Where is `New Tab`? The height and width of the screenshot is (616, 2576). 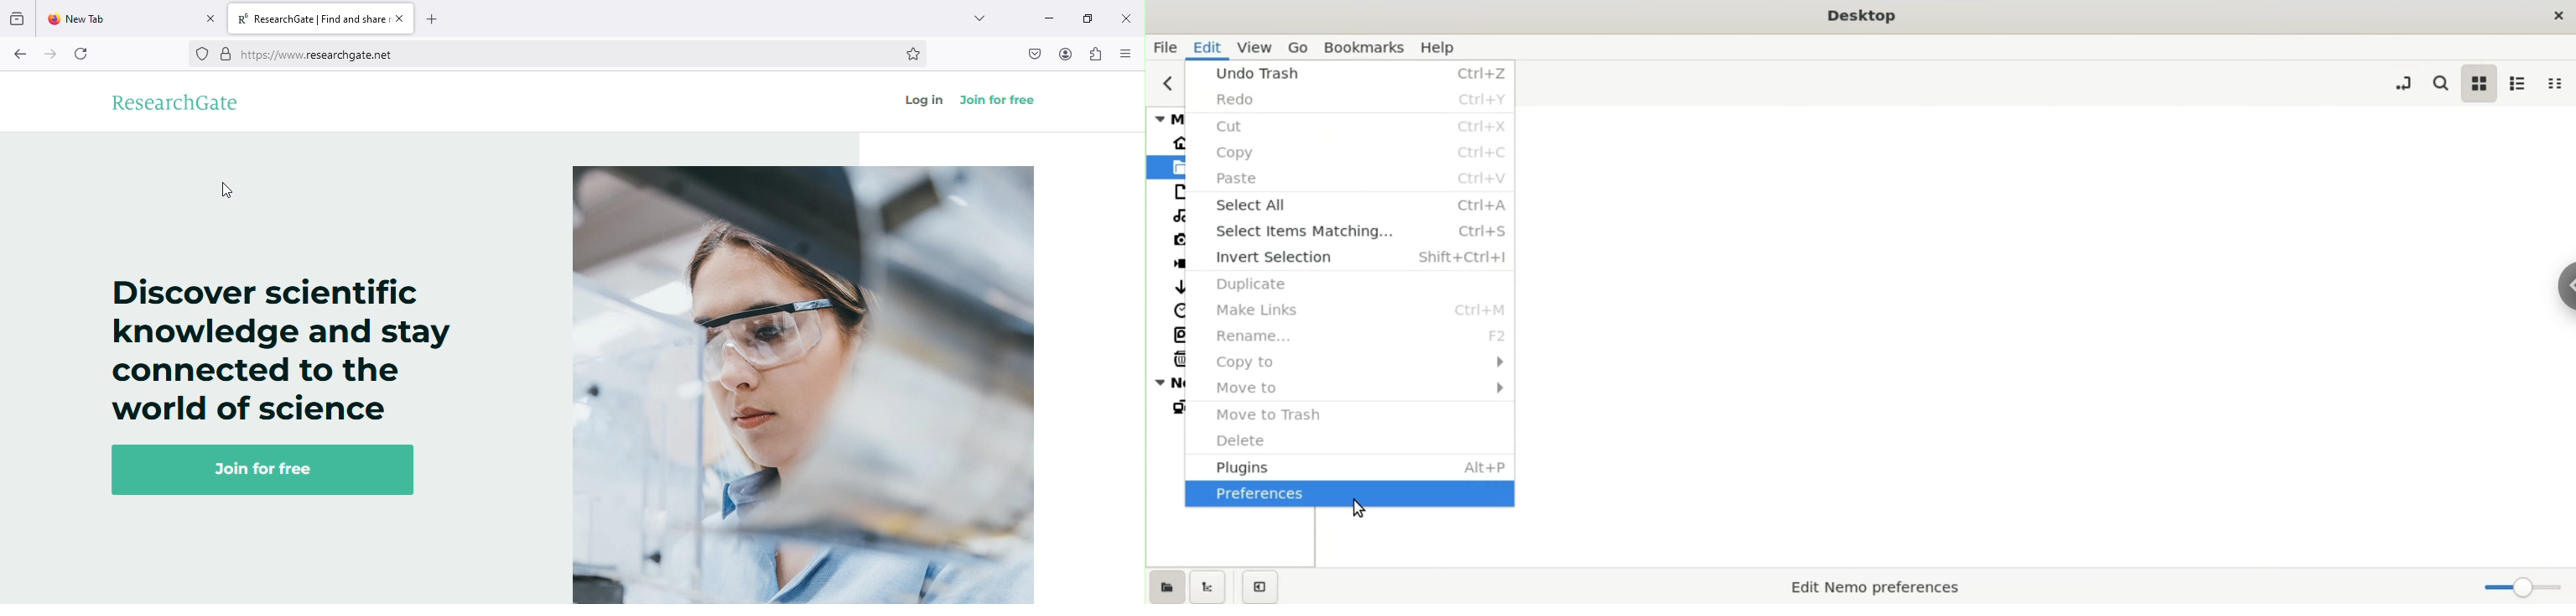 New Tab is located at coordinates (107, 22).